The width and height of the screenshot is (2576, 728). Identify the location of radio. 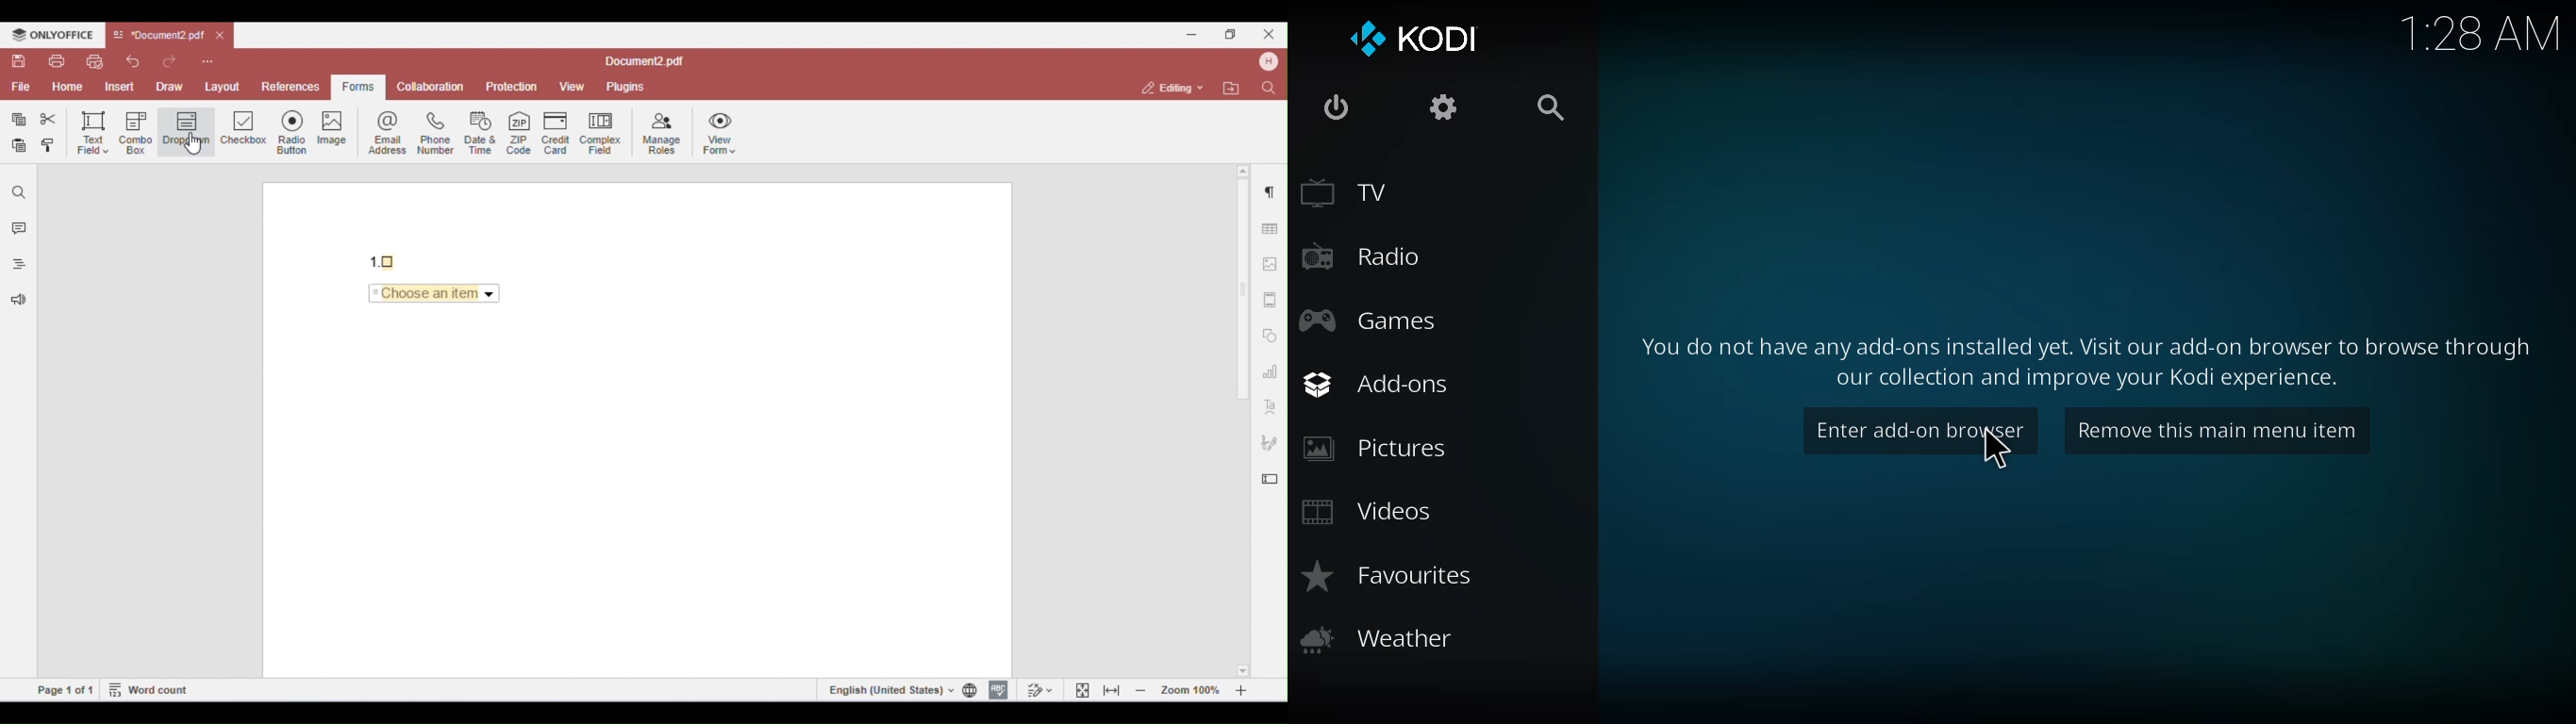
(1362, 254).